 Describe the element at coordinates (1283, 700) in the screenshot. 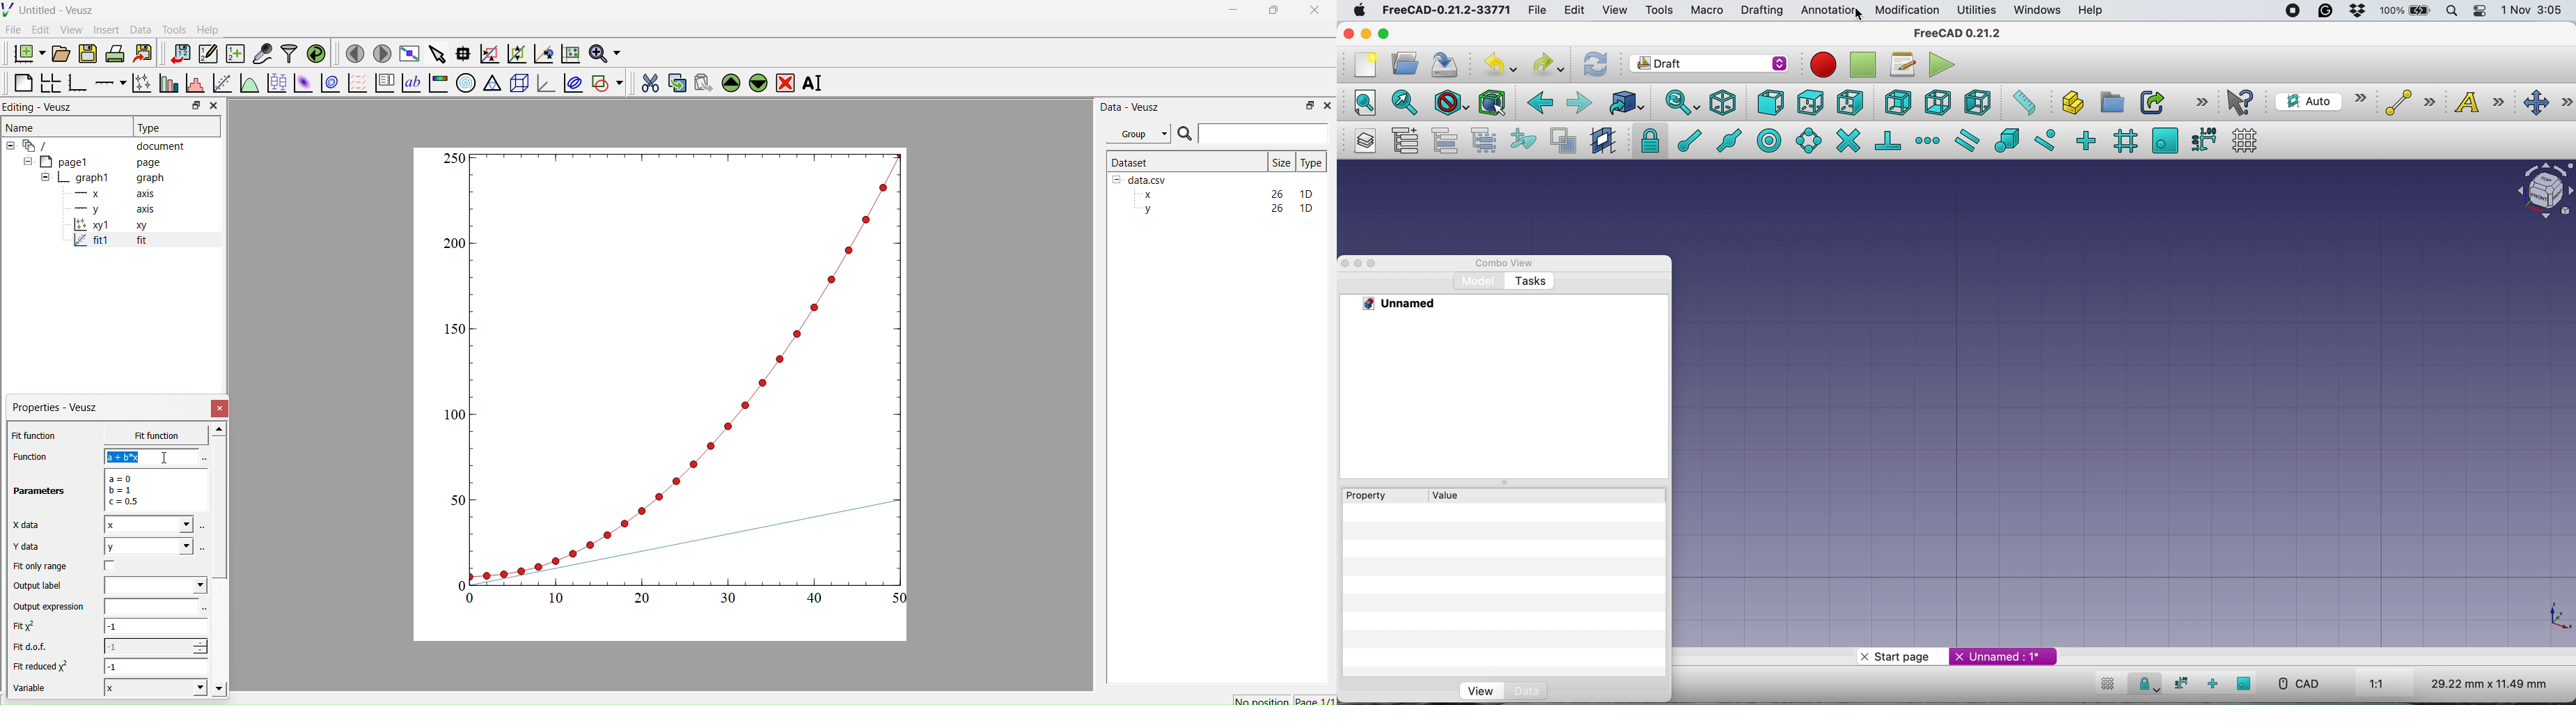

I see `No position Page 1/1` at that location.